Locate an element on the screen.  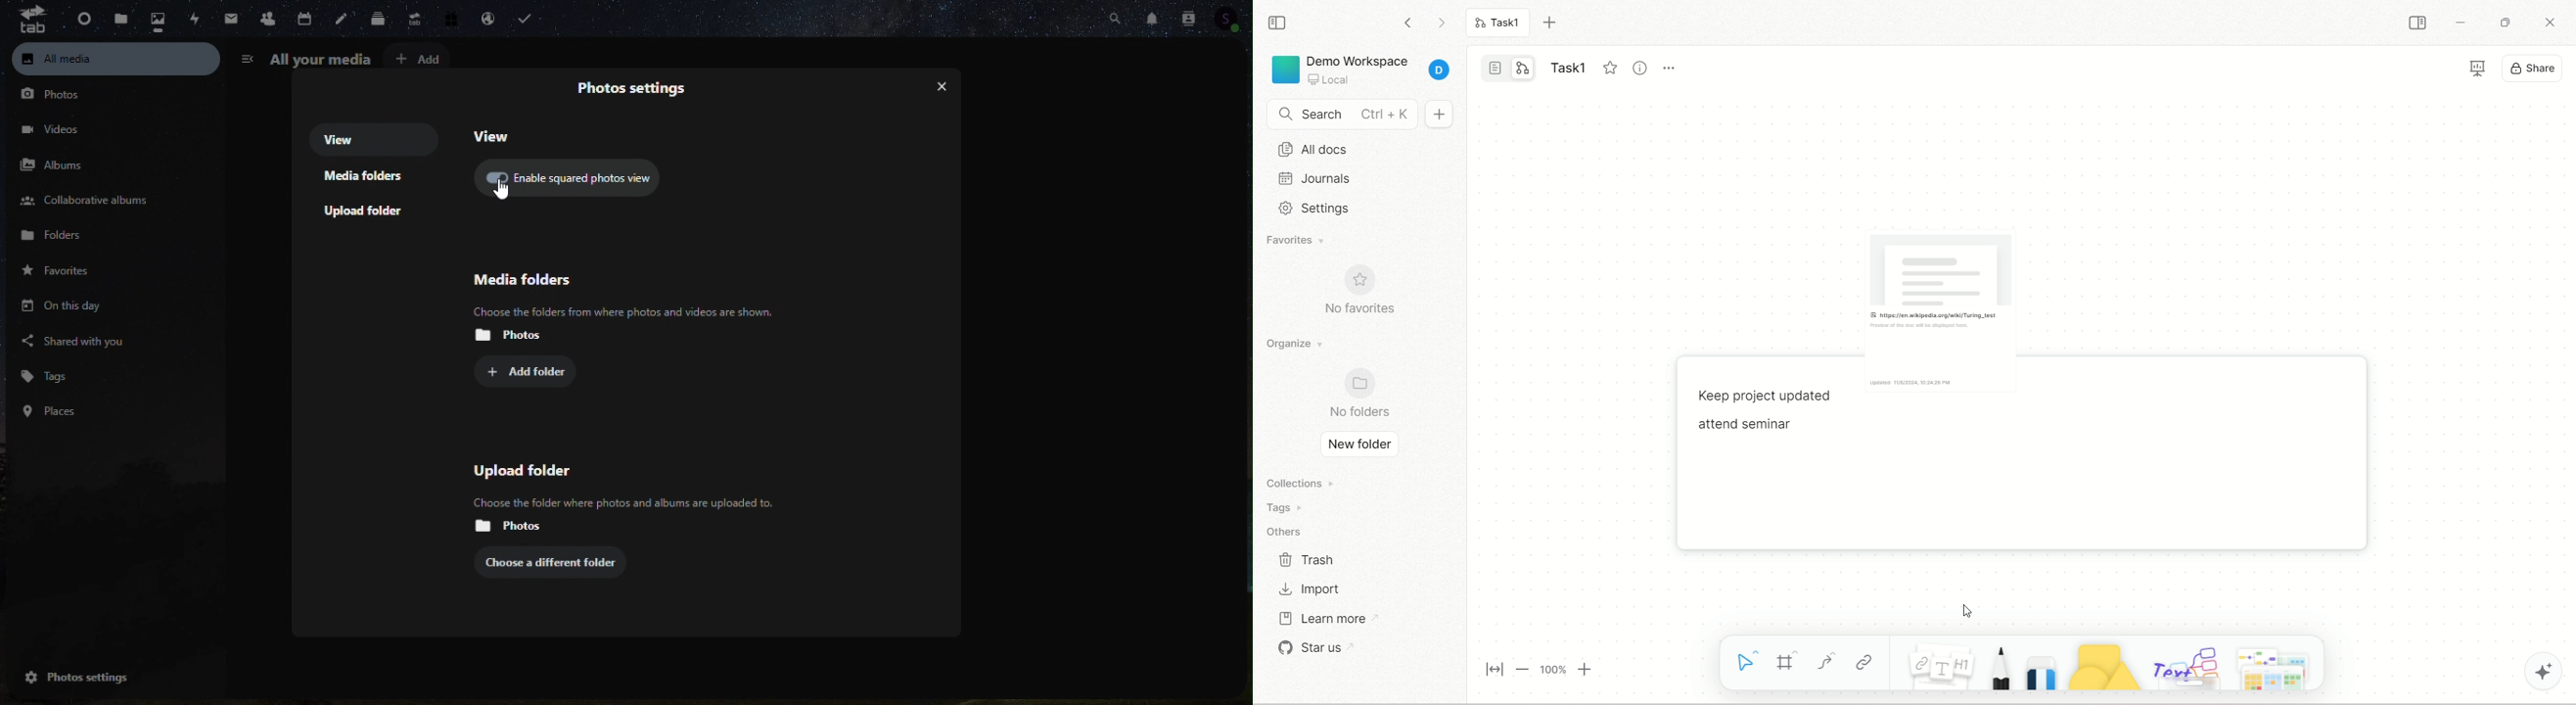
Albums  is located at coordinates (62, 164).